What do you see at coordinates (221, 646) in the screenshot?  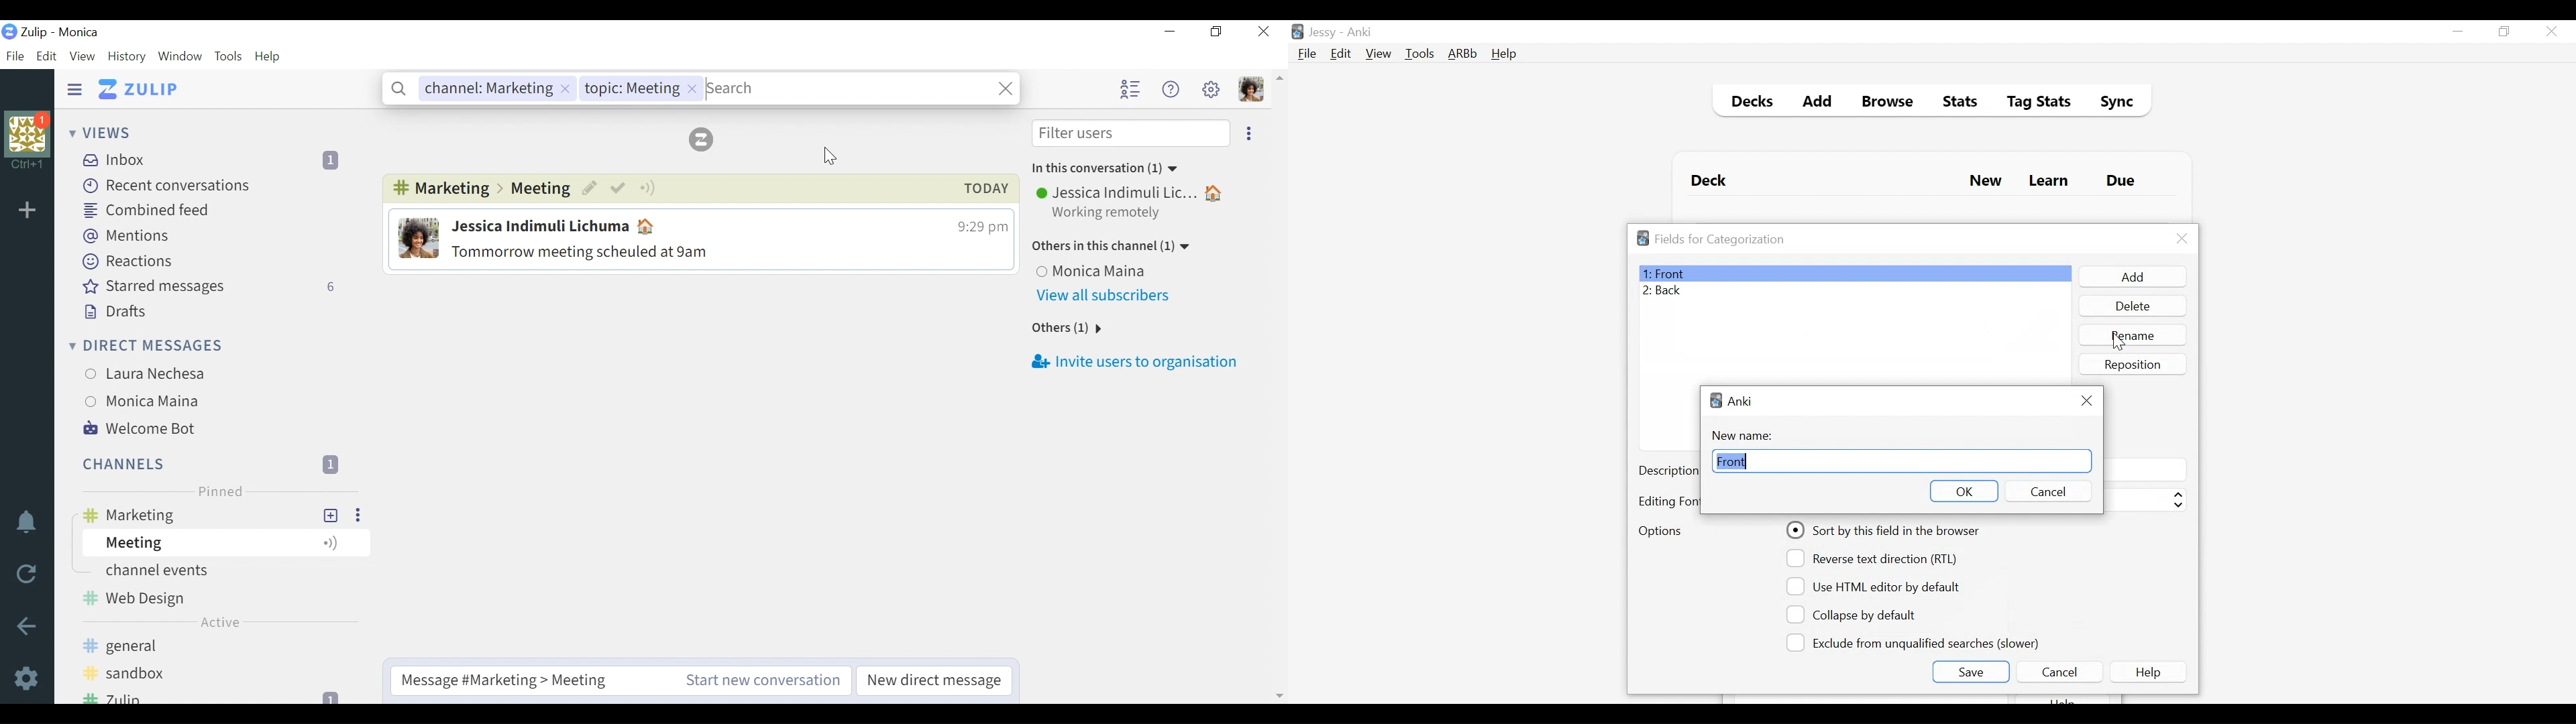 I see `general` at bounding box center [221, 646].